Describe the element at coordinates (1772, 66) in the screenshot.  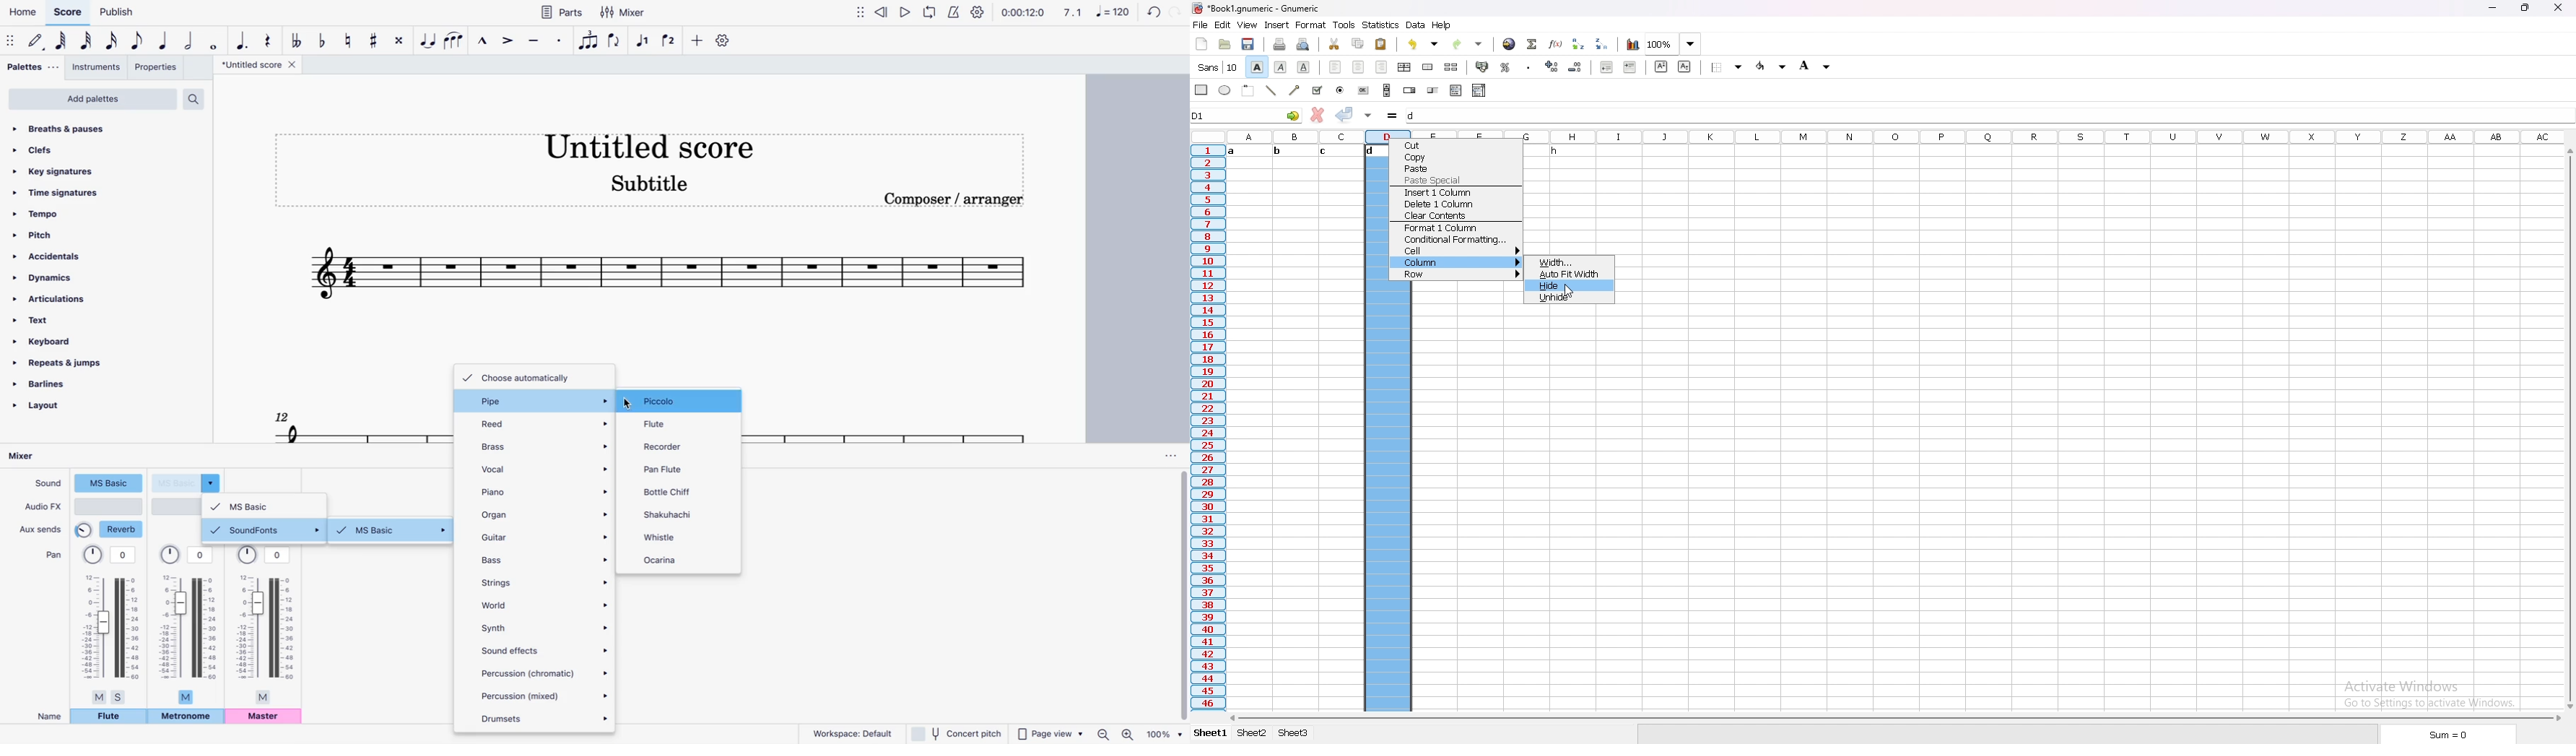
I see `foreground` at that location.